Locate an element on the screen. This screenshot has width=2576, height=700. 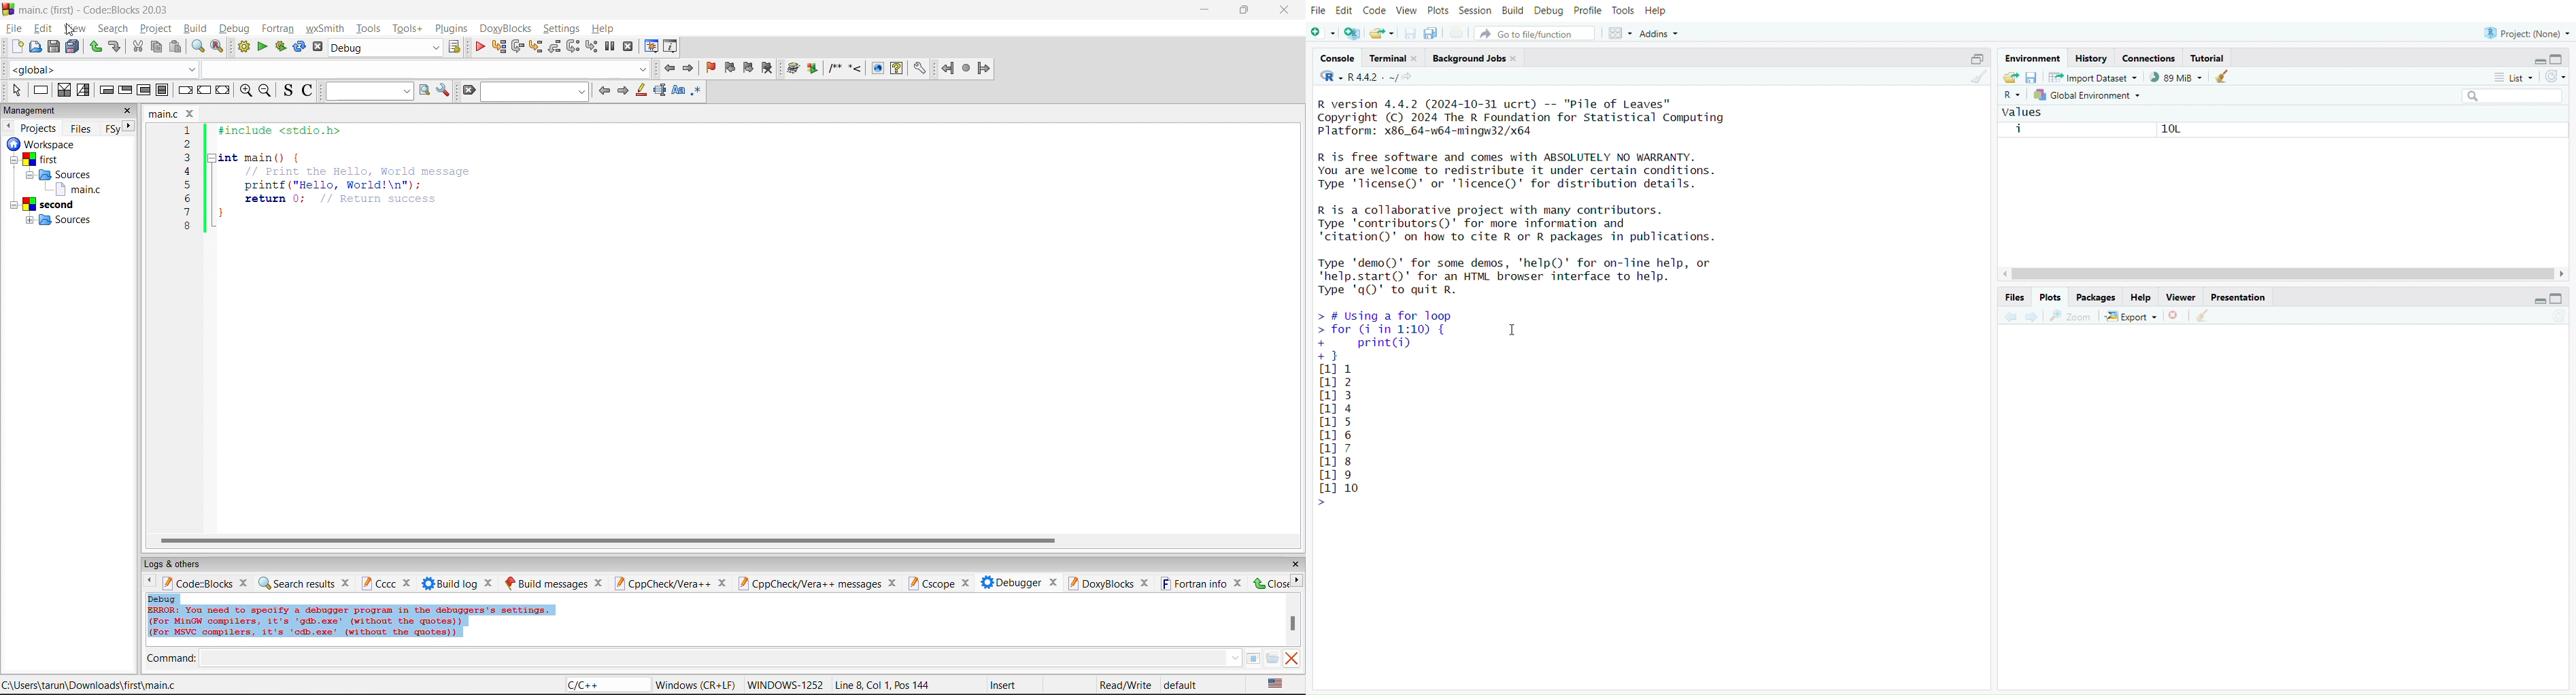
expand is located at coordinates (2538, 301).